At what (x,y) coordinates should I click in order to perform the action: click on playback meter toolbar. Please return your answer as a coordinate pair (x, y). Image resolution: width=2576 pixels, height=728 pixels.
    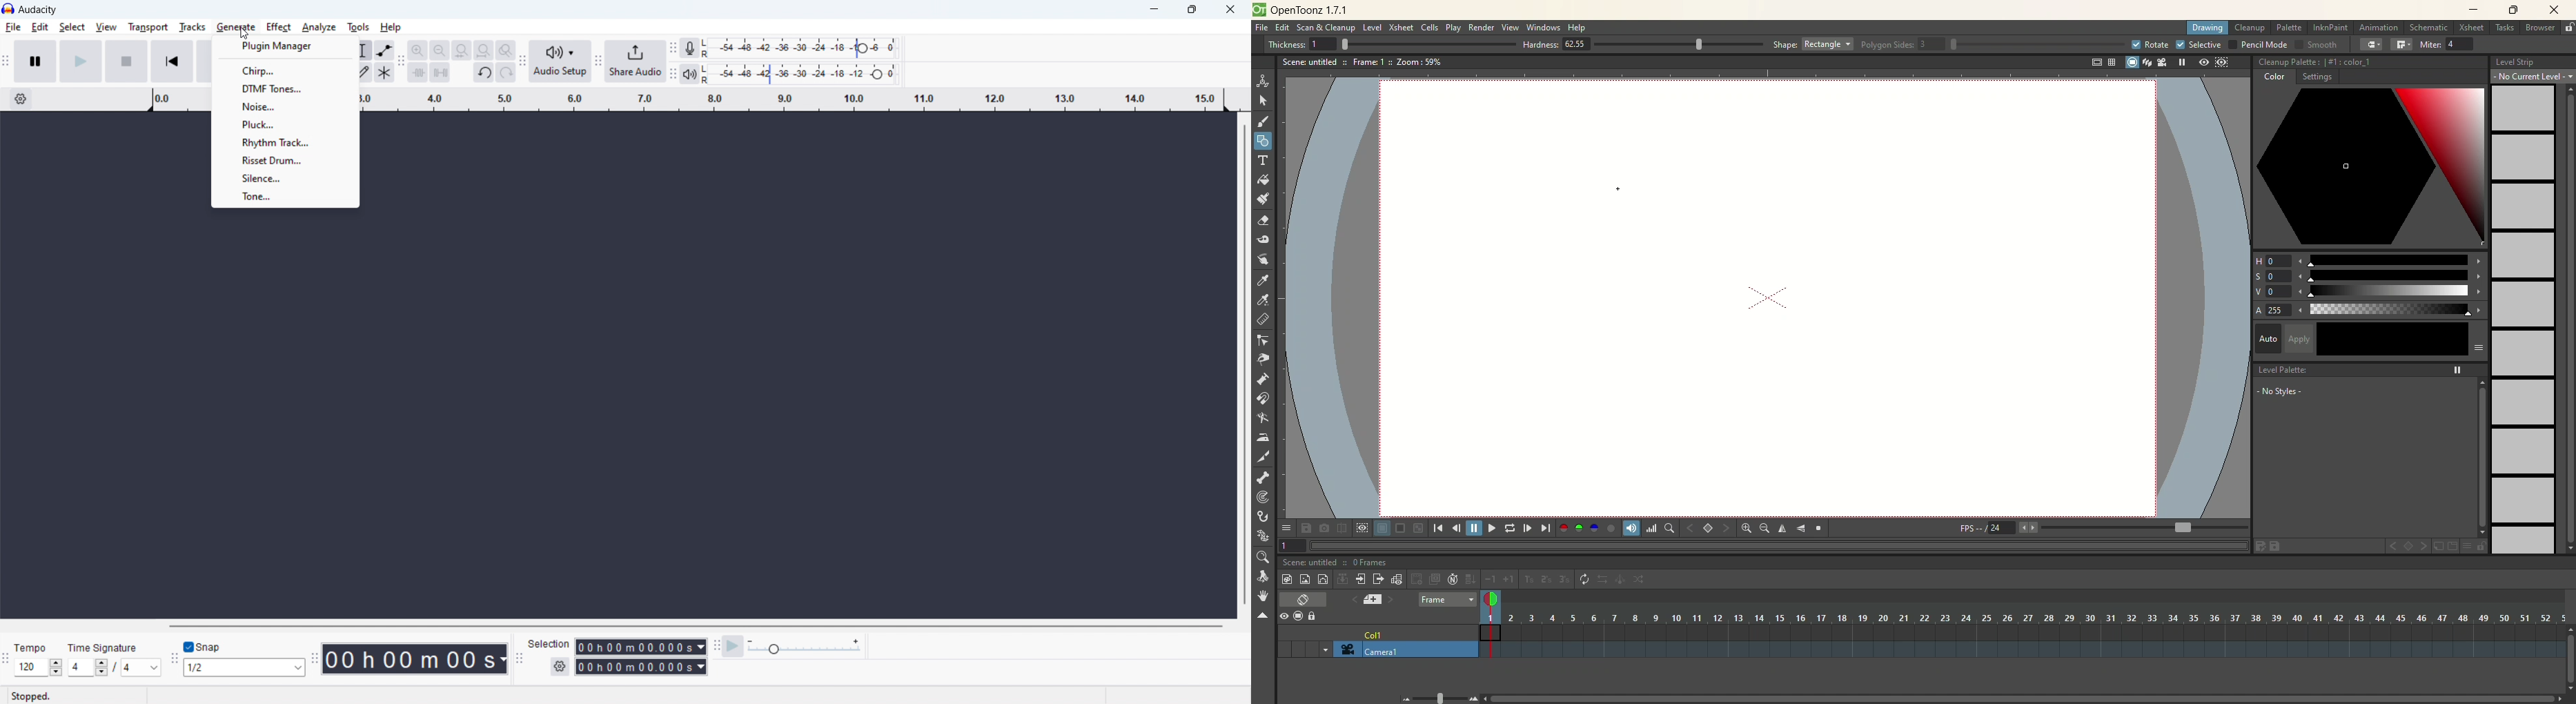
    Looking at the image, I should click on (673, 75).